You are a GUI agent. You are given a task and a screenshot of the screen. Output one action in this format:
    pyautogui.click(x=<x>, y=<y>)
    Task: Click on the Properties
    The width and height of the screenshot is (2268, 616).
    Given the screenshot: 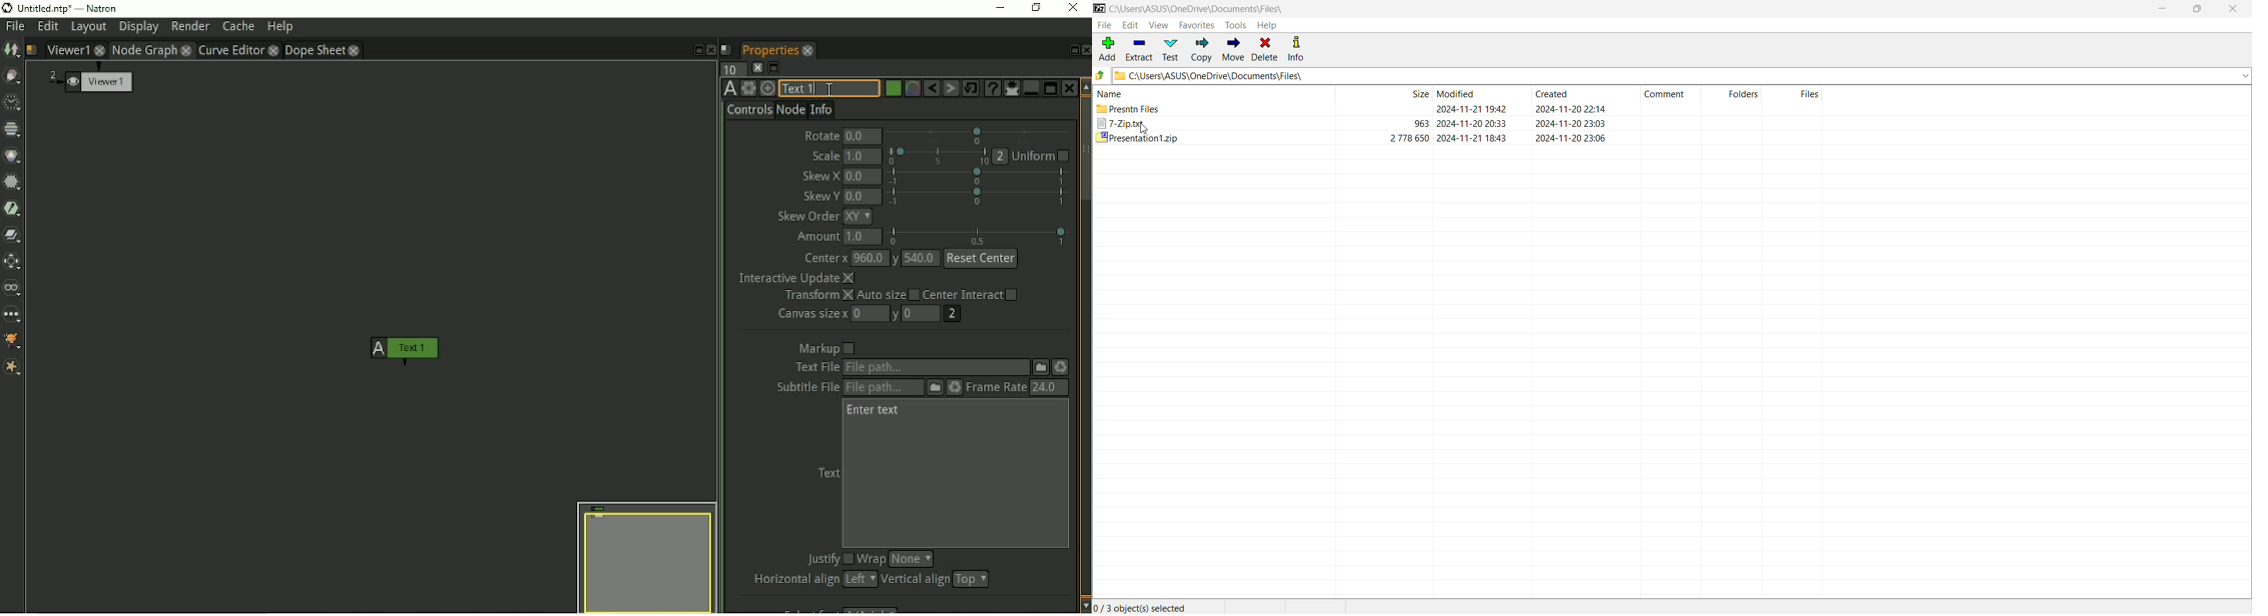 What is the action you would take?
    pyautogui.click(x=769, y=50)
    